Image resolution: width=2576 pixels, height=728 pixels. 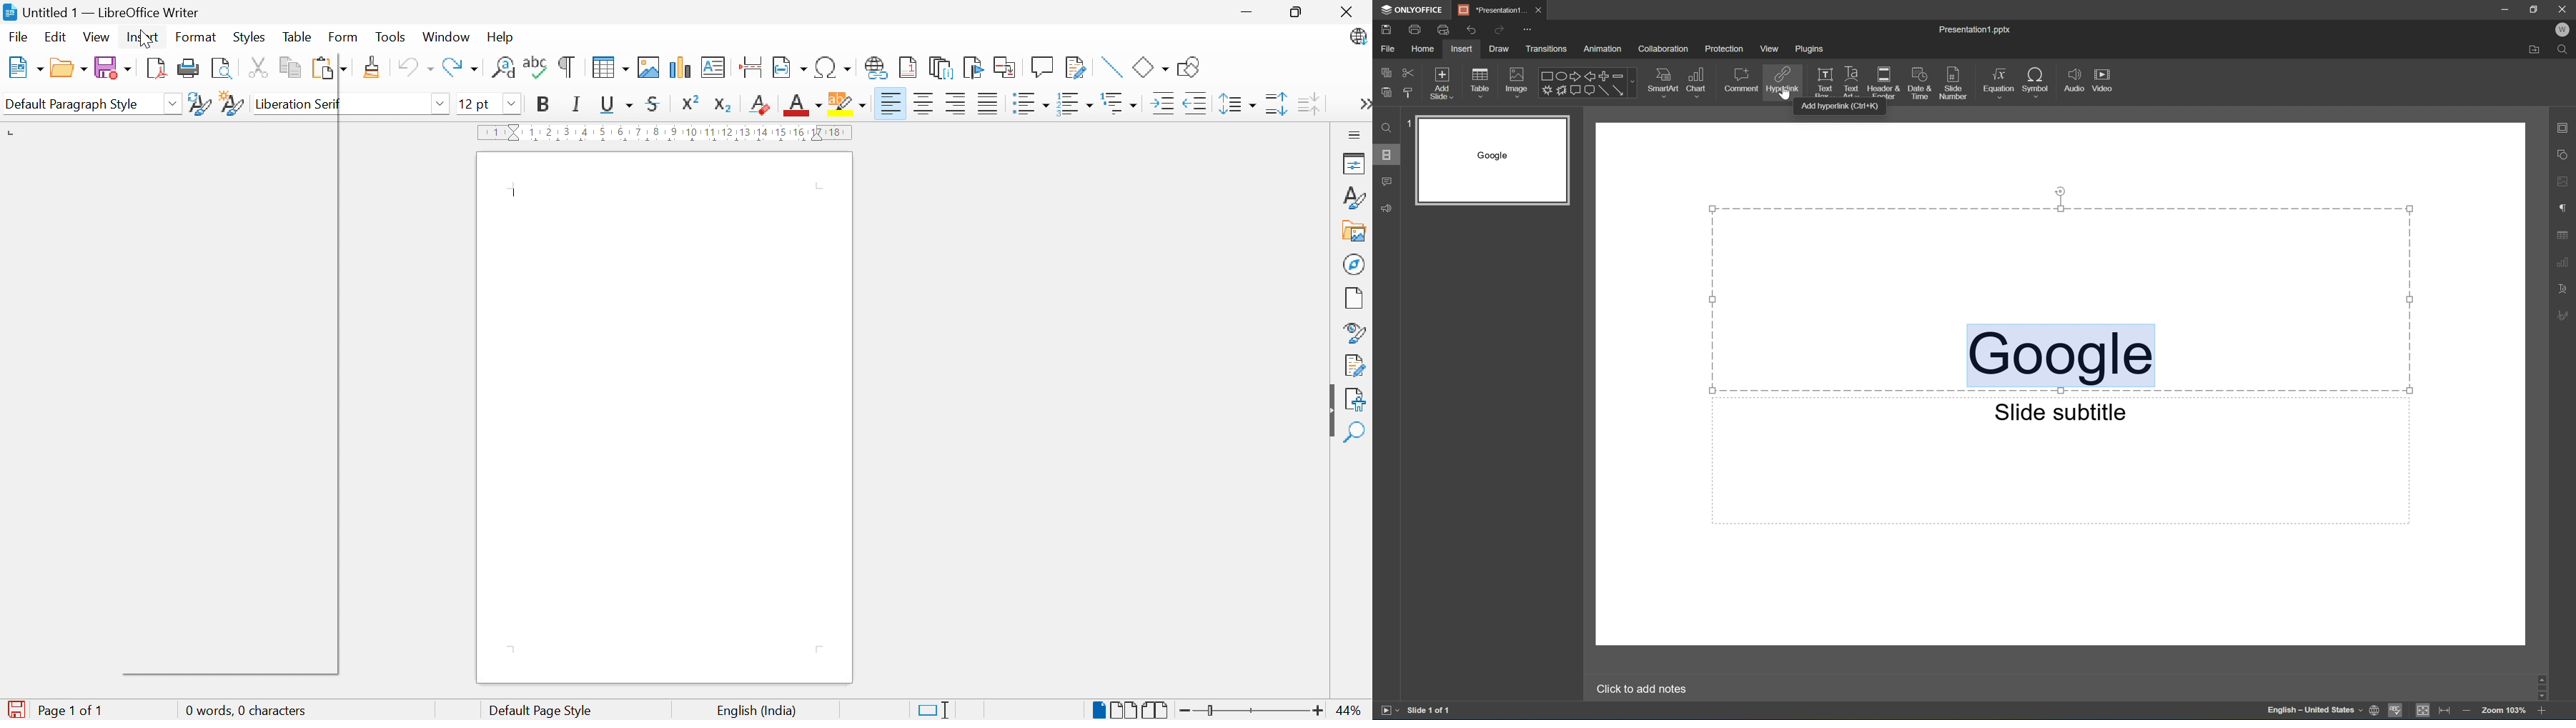 What do you see at coordinates (176, 104) in the screenshot?
I see `Drop down` at bounding box center [176, 104].